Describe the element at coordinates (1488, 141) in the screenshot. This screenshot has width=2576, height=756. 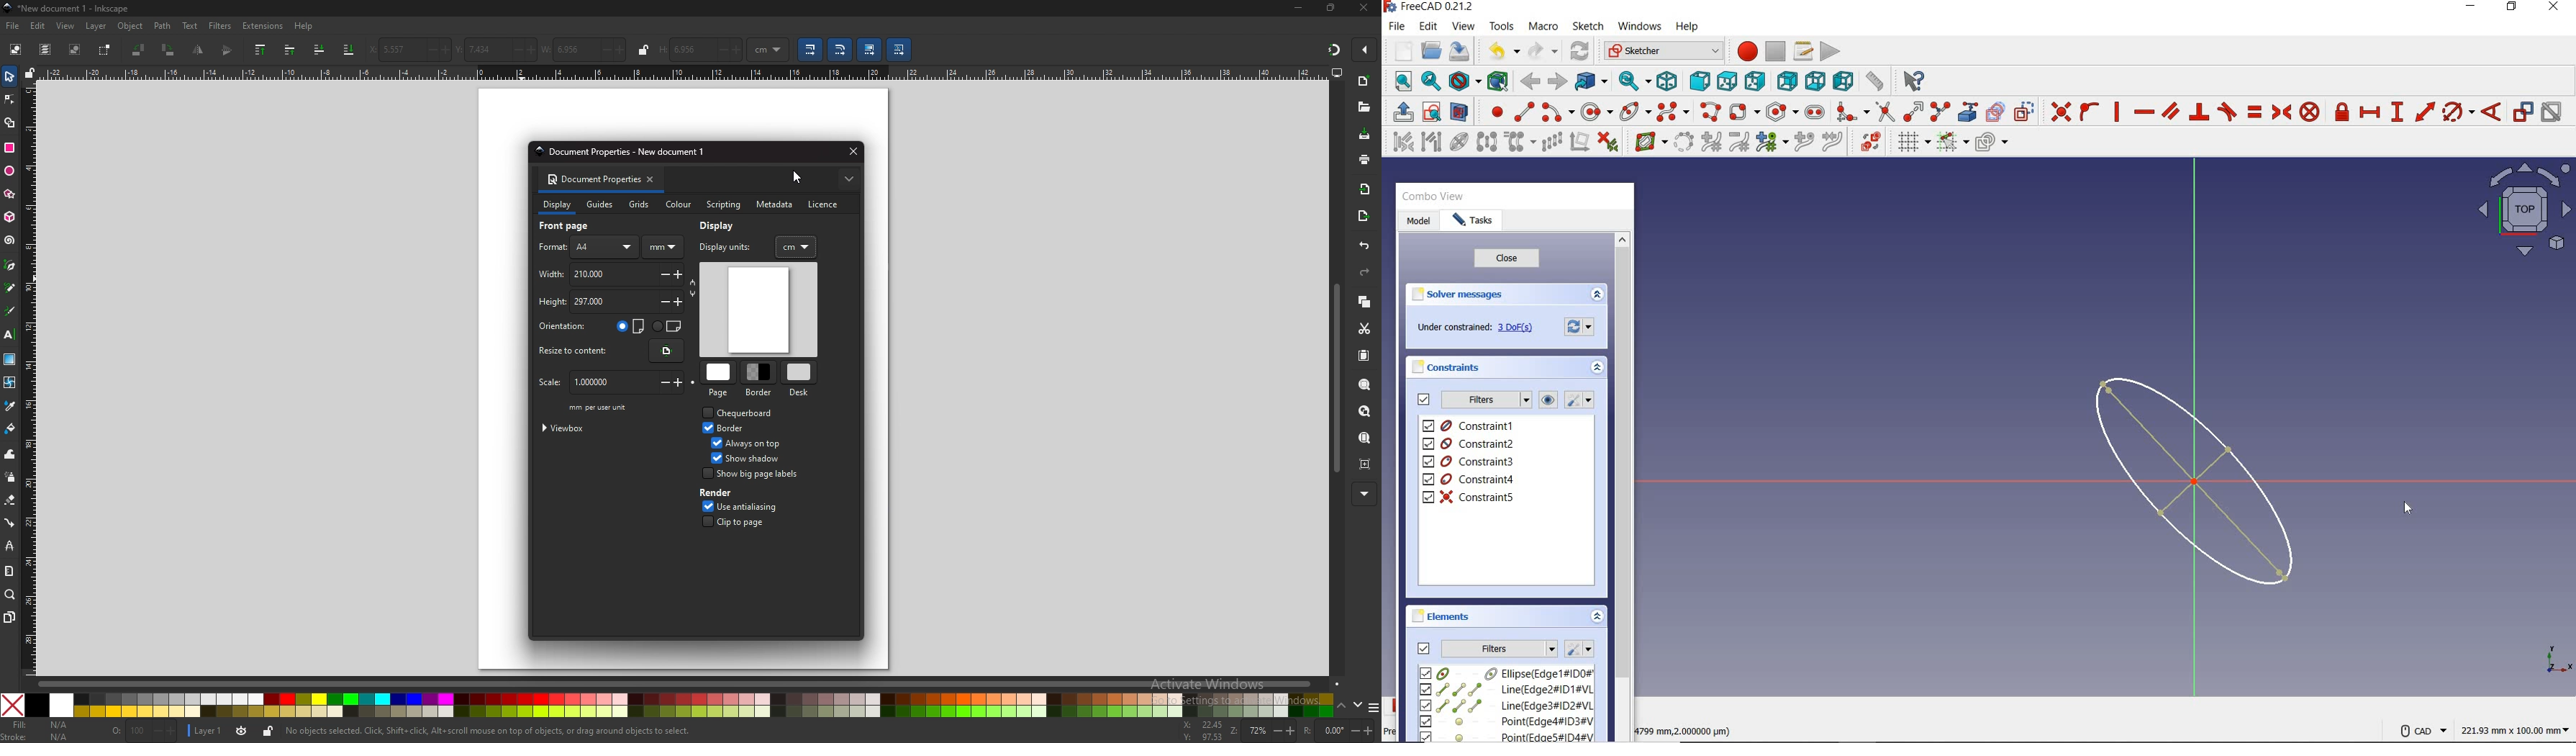
I see `symmetry` at that location.